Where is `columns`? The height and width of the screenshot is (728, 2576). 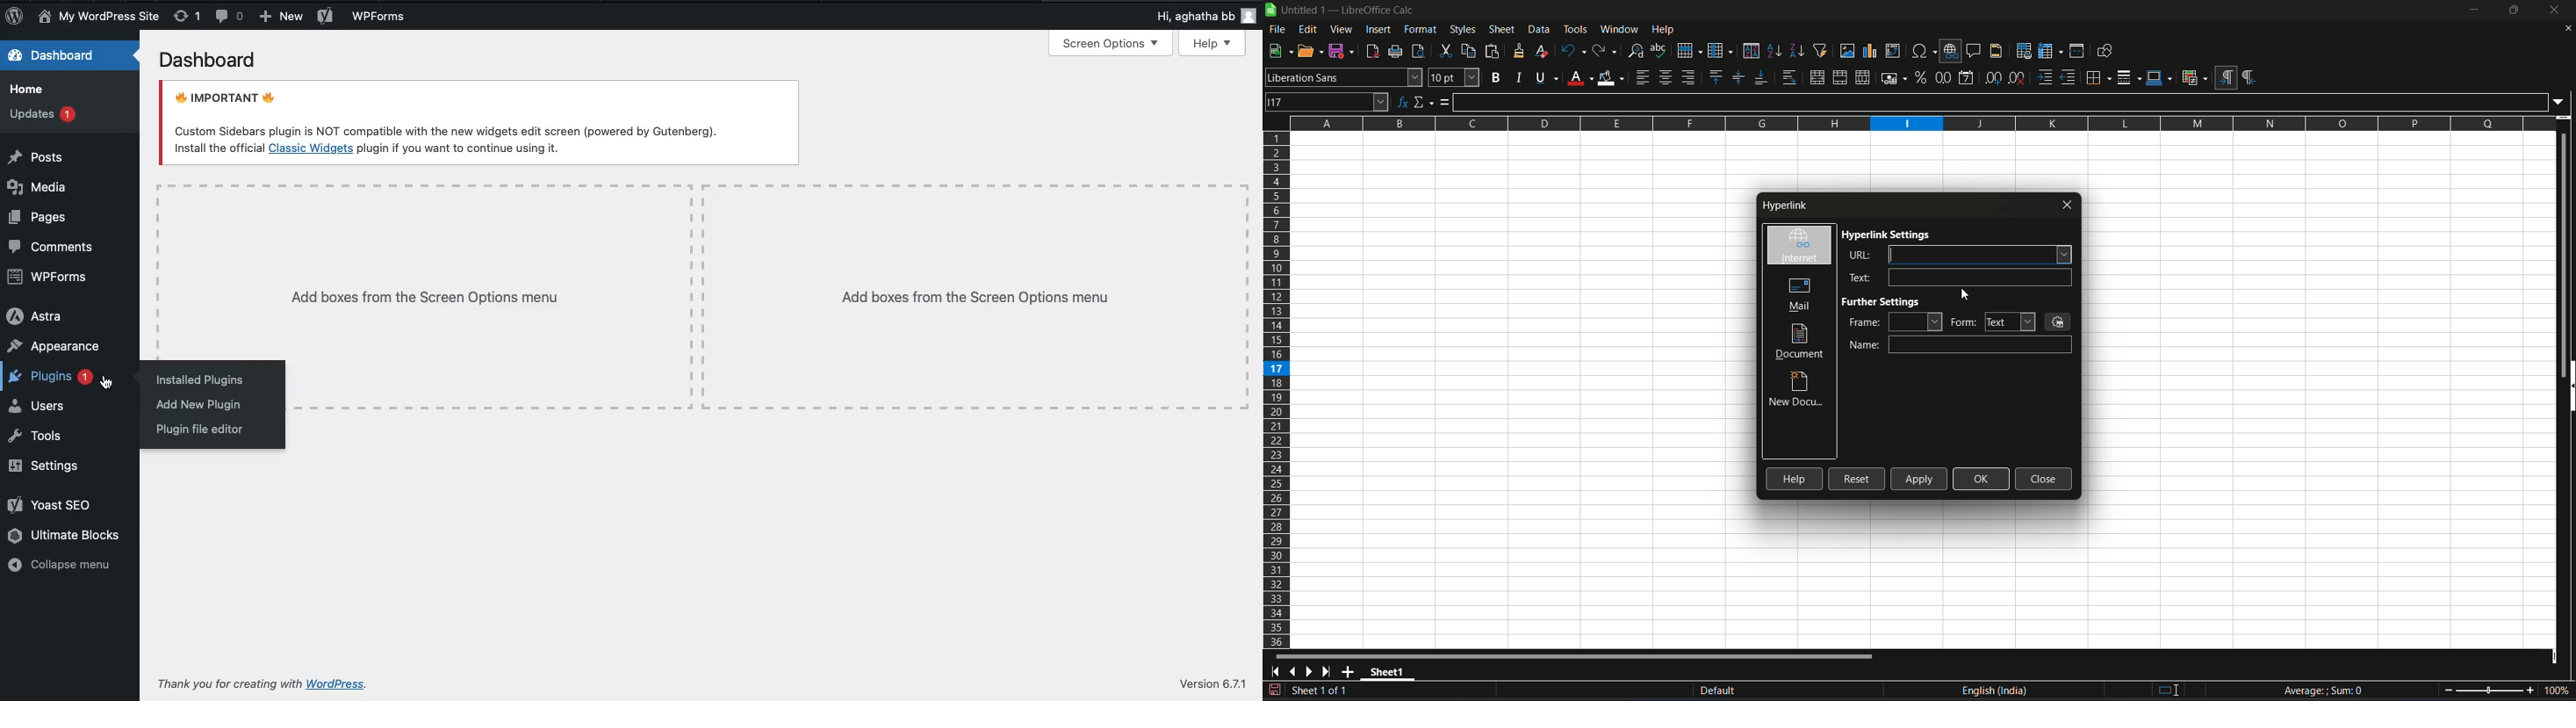
columns is located at coordinates (1278, 390).